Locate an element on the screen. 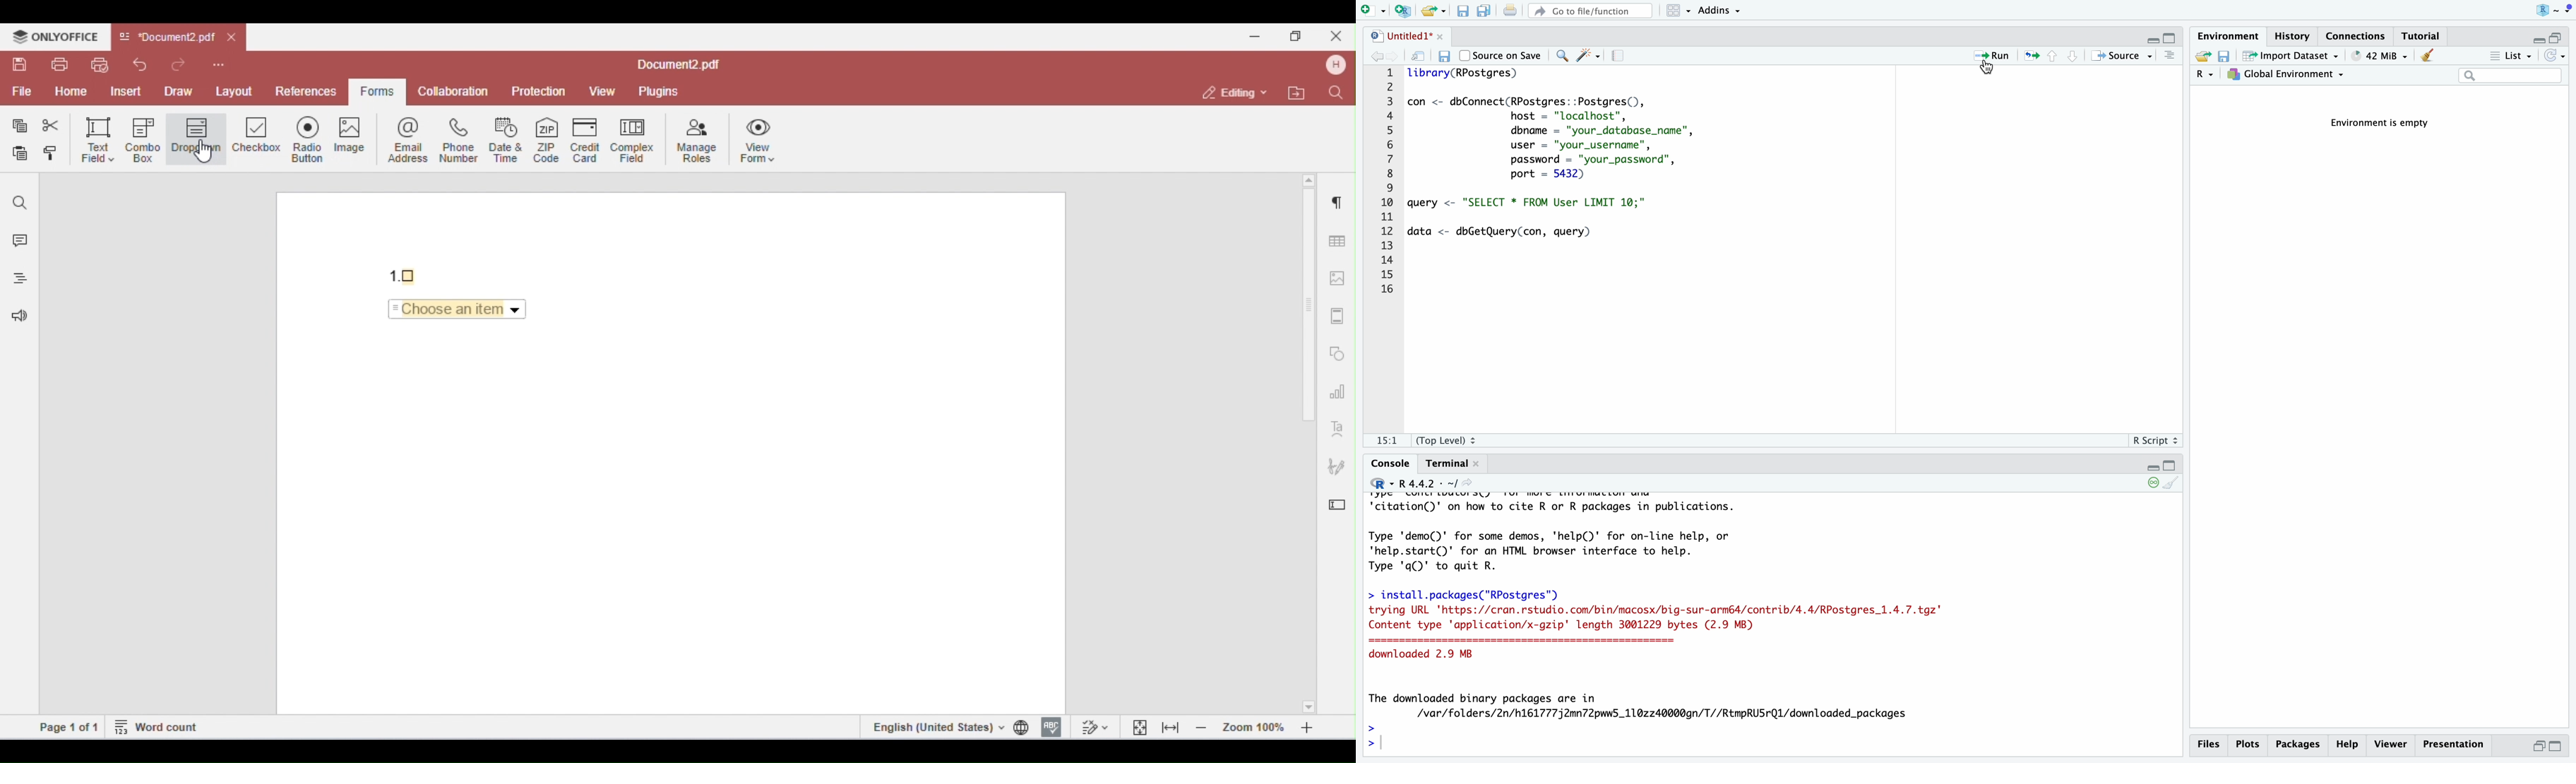 This screenshot has height=784, width=2576. go to previous section/chunk is located at coordinates (2052, 59).